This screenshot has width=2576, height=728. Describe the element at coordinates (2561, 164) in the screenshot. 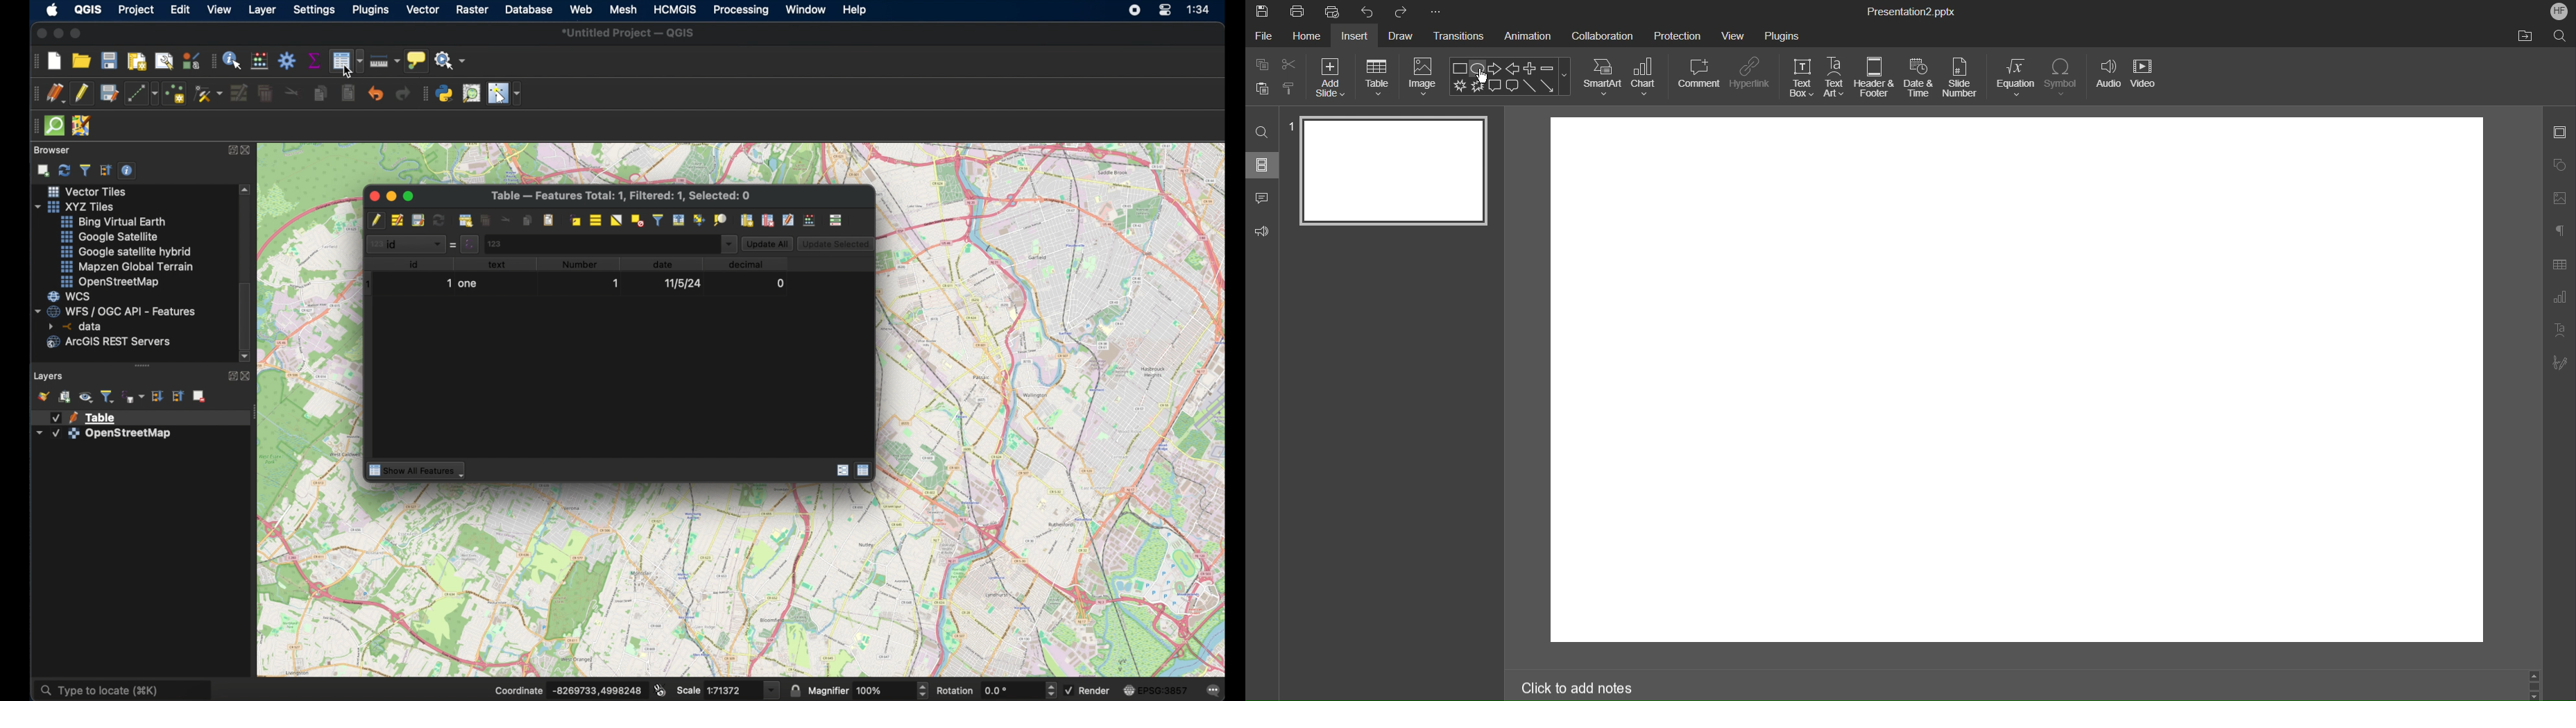

I see `Shape Settings` at that location.